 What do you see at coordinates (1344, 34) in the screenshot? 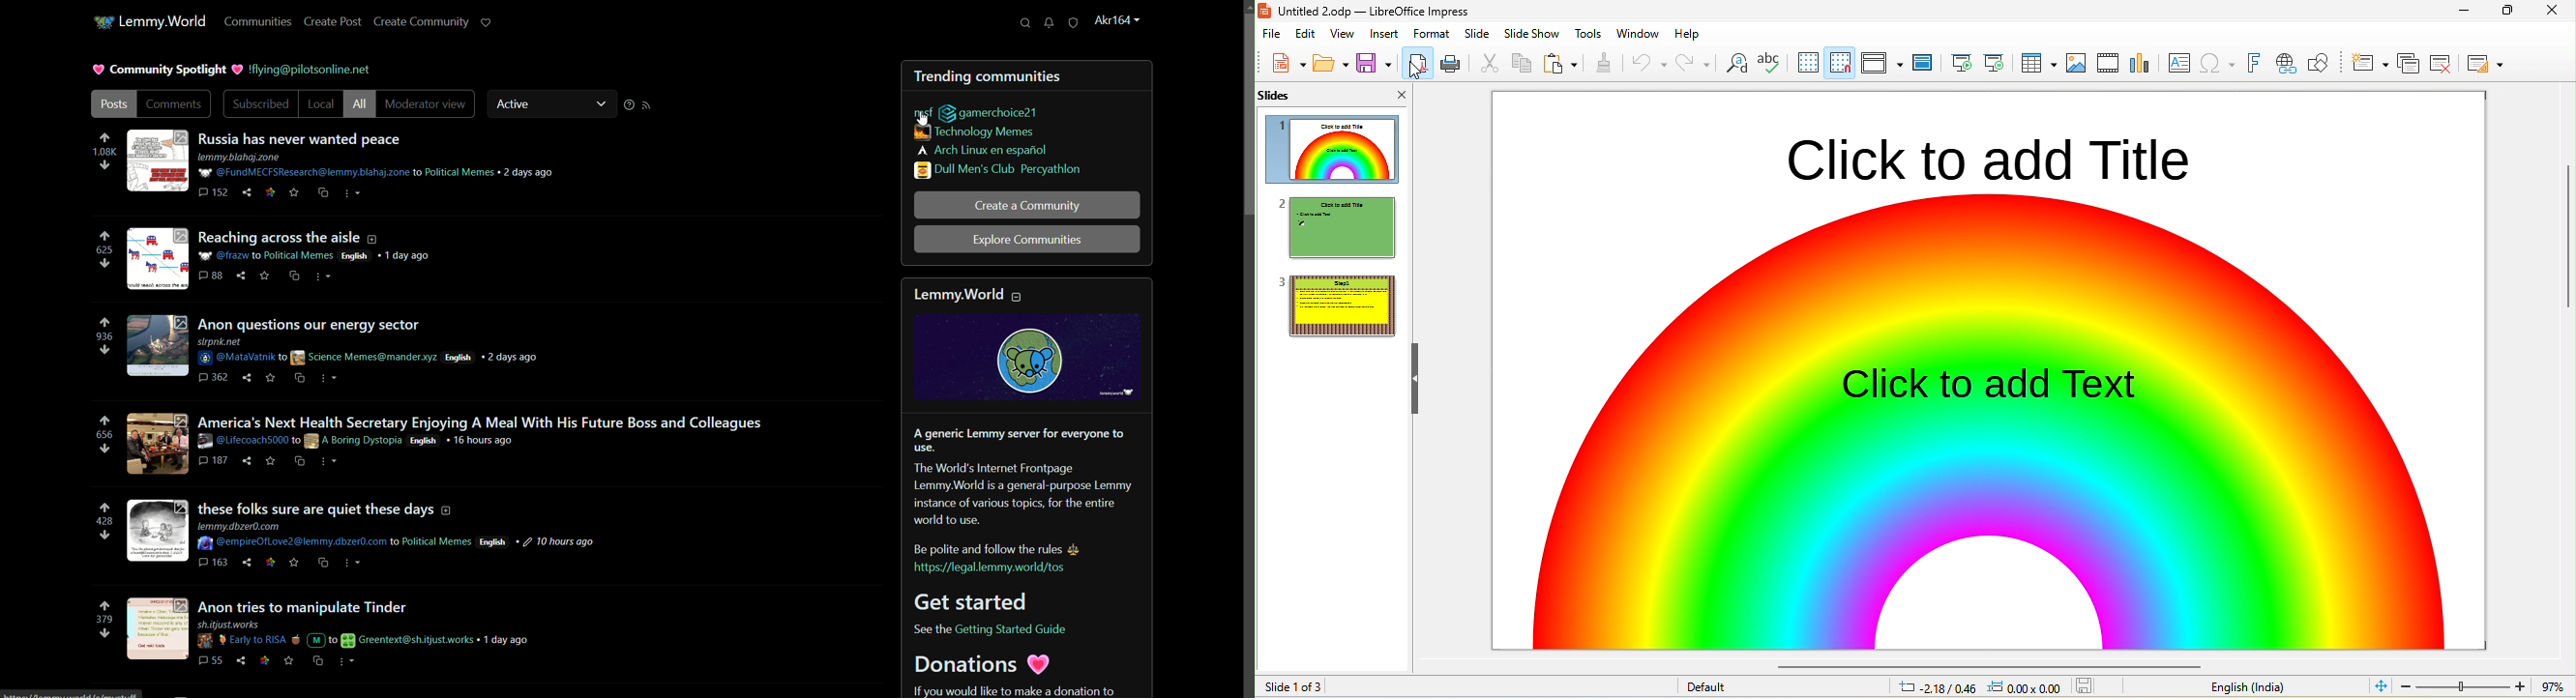
I see `view` at bounding box center [1344, 34].